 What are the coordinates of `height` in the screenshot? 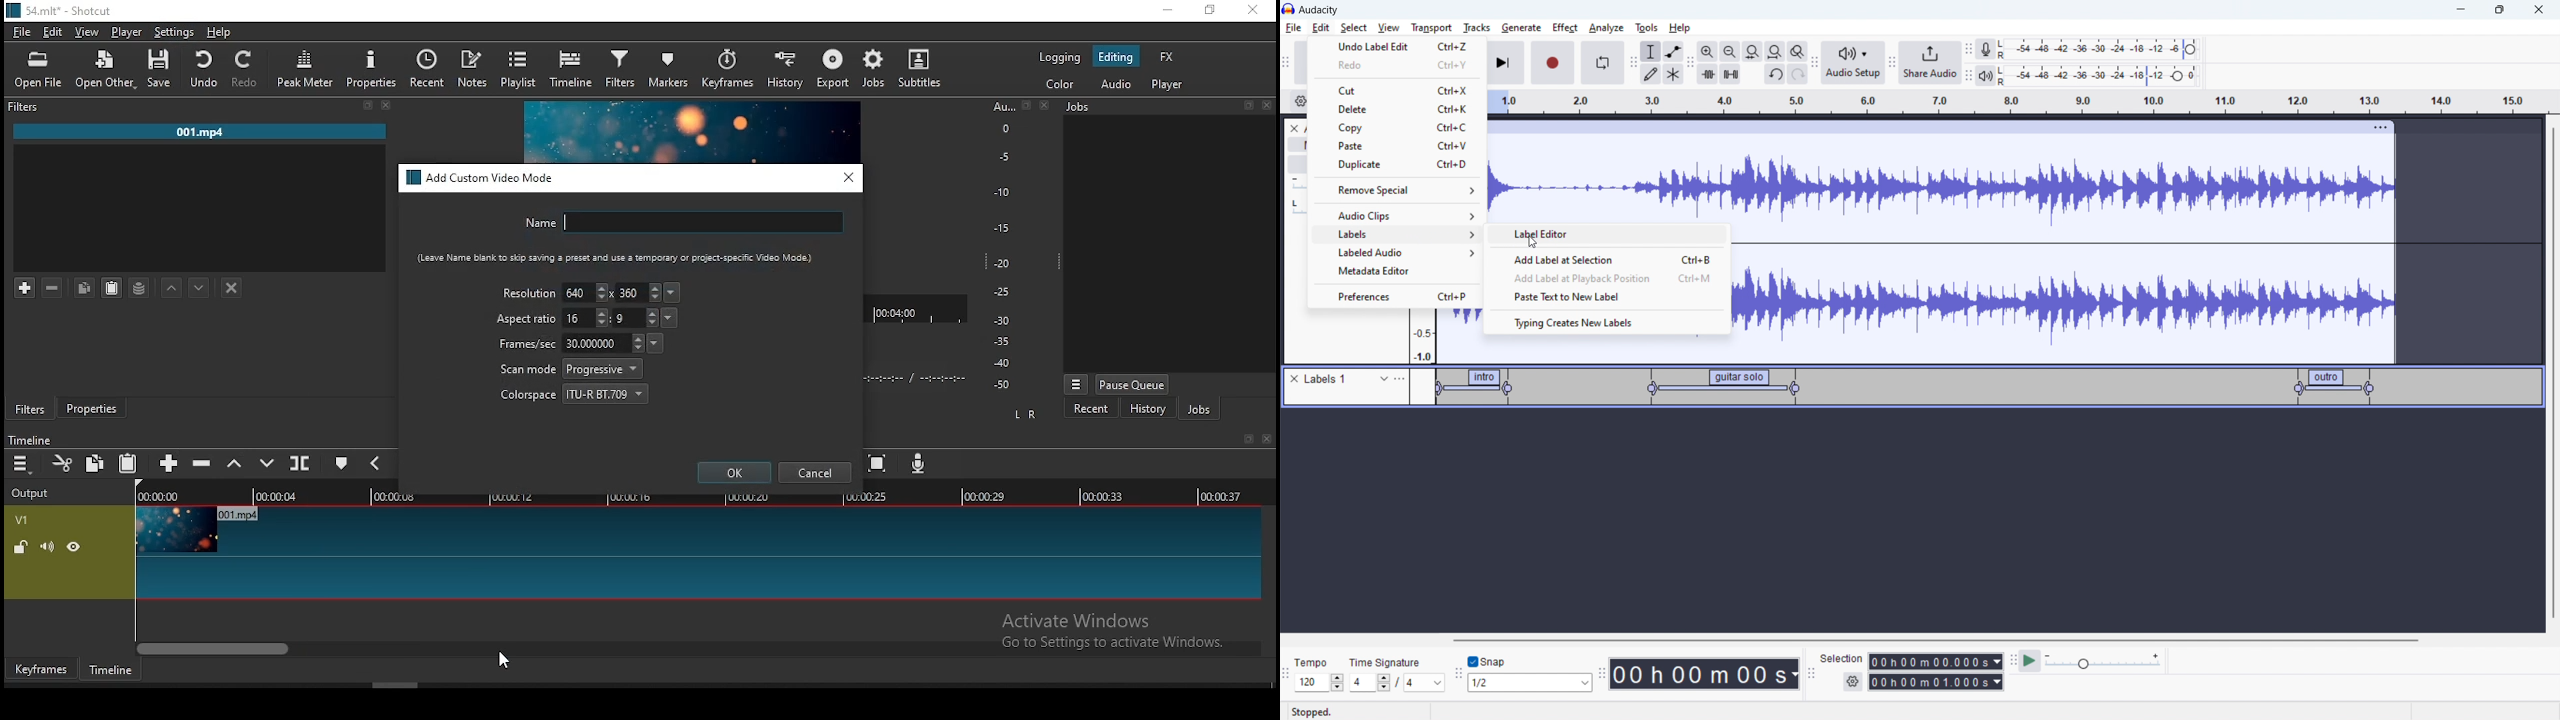 It's located at (635, 317).